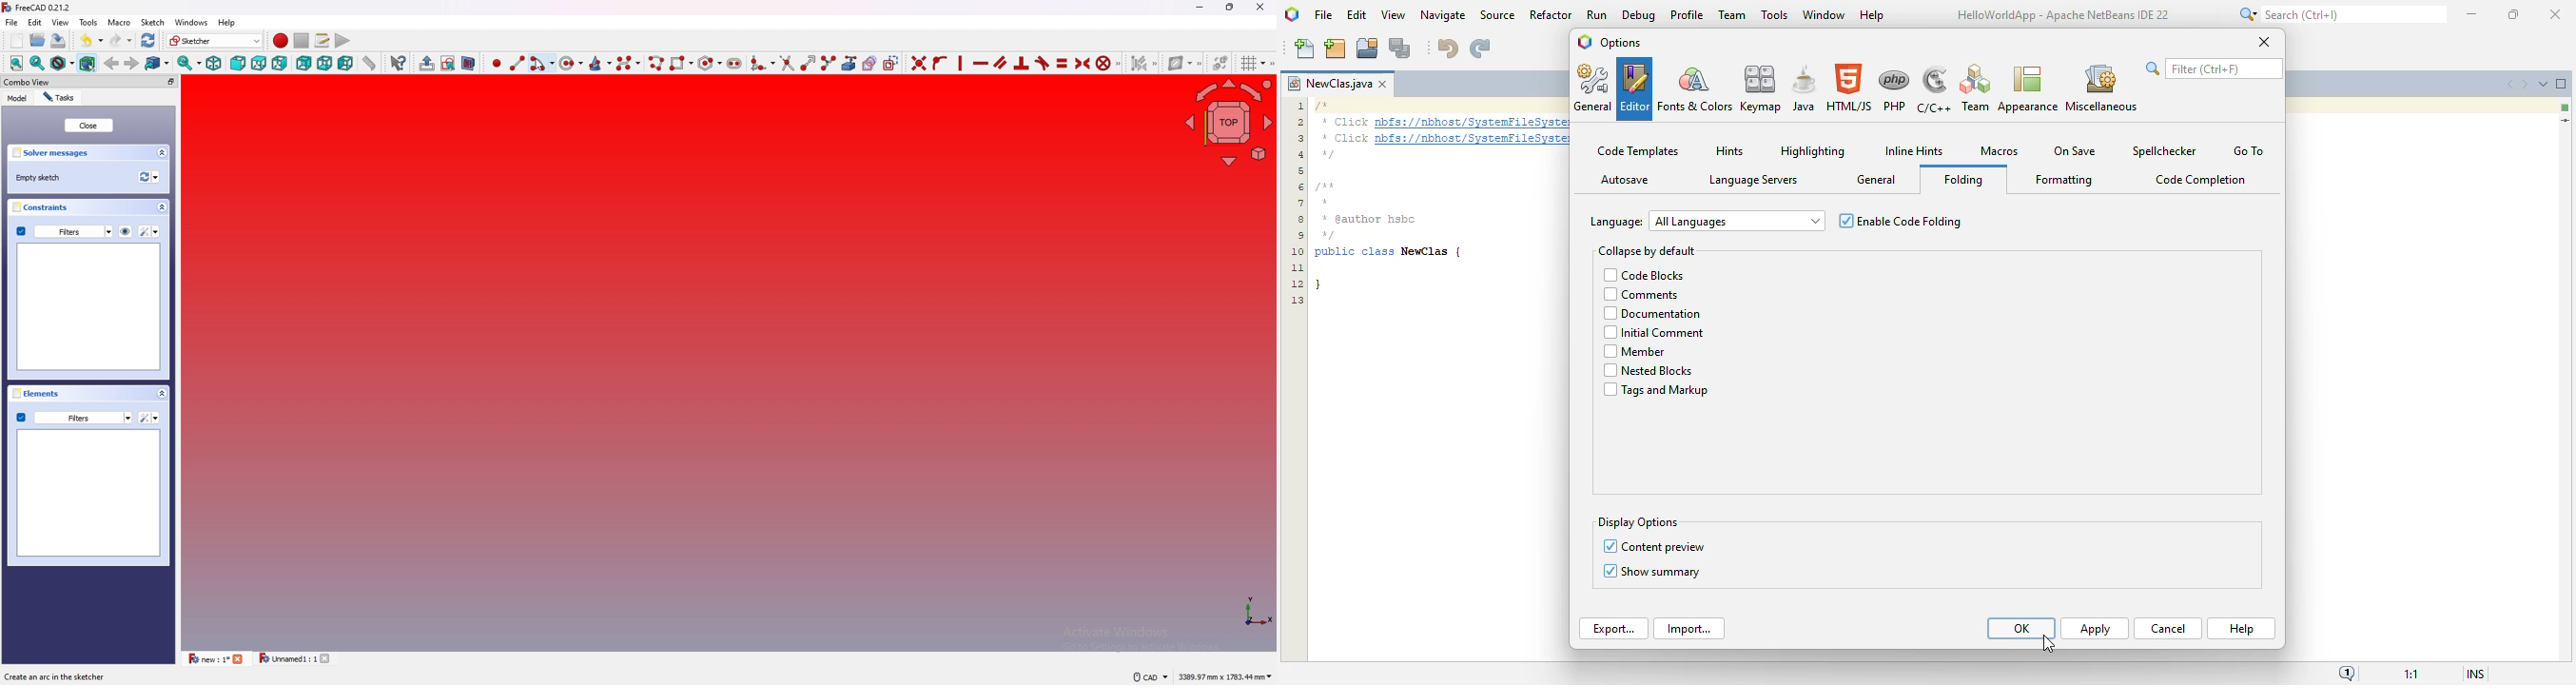 This screenshot has width=2576, height=700. What do you see at coordinates (1773, 13) in the screenshot?
I see `tools` at bounding box center [1773, 13].